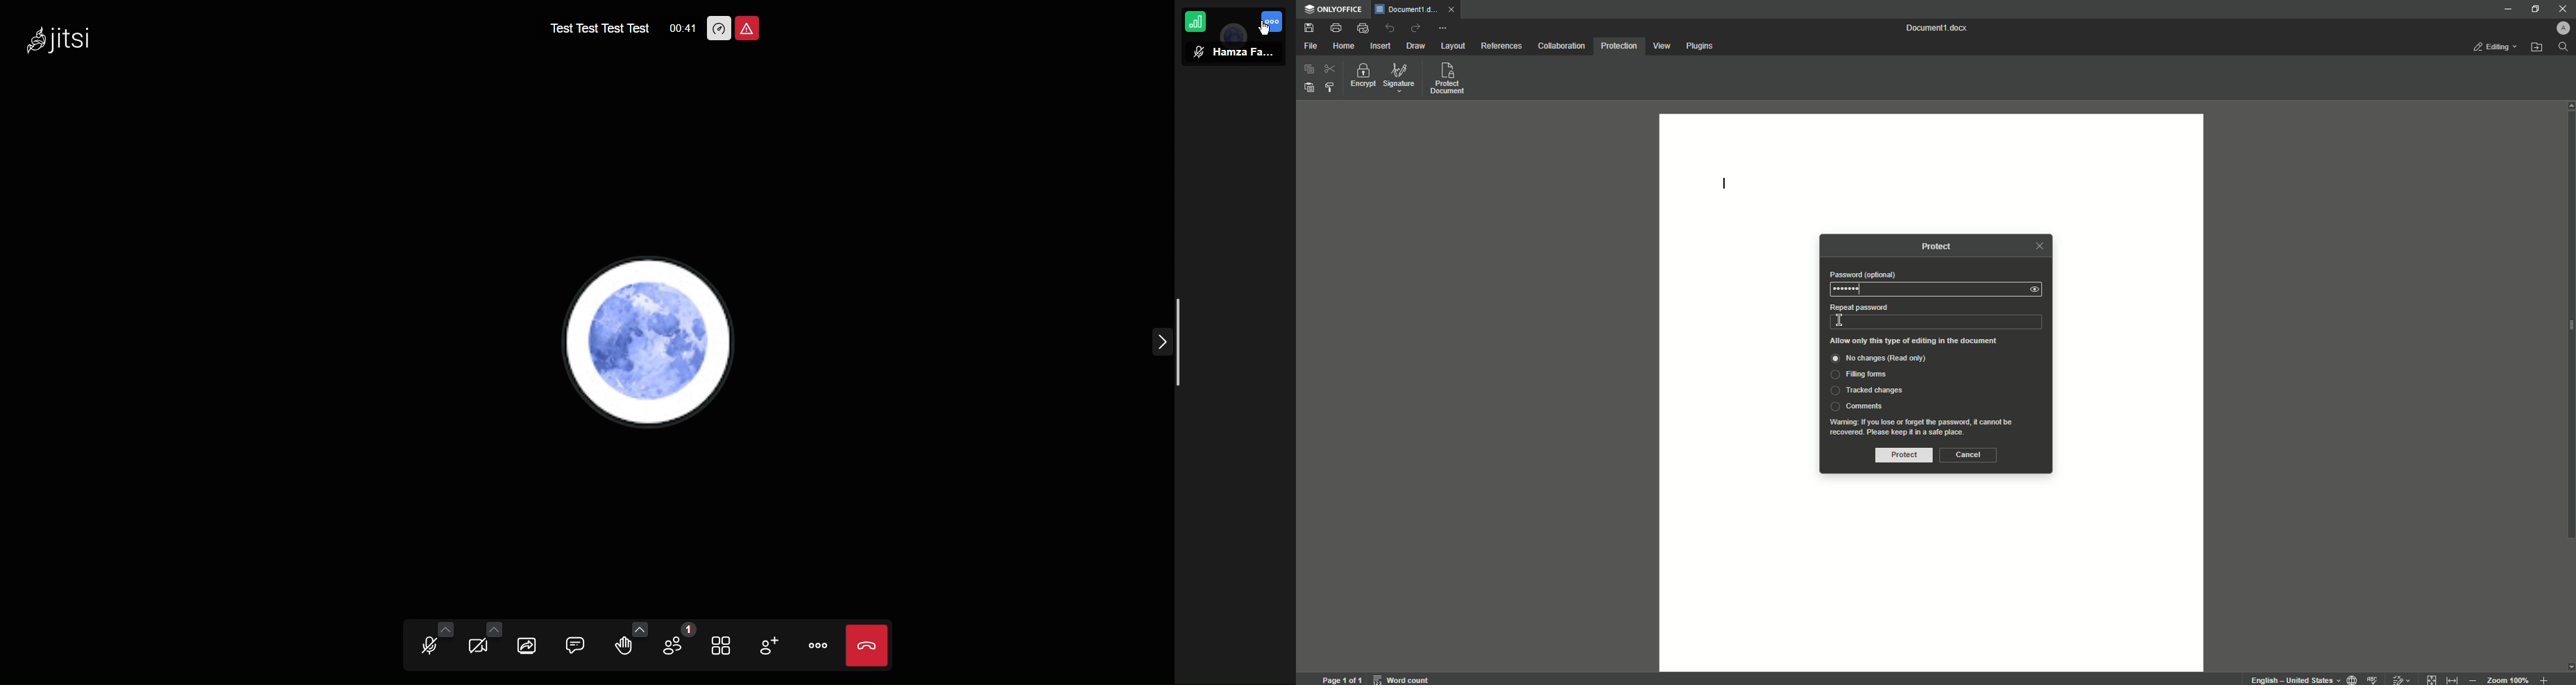 The height and width of the screenshot is (700, 2576). What do you see at coordinates (2564, 47) in the screenshot?
I see `search` at bounding box center [2564, 47].